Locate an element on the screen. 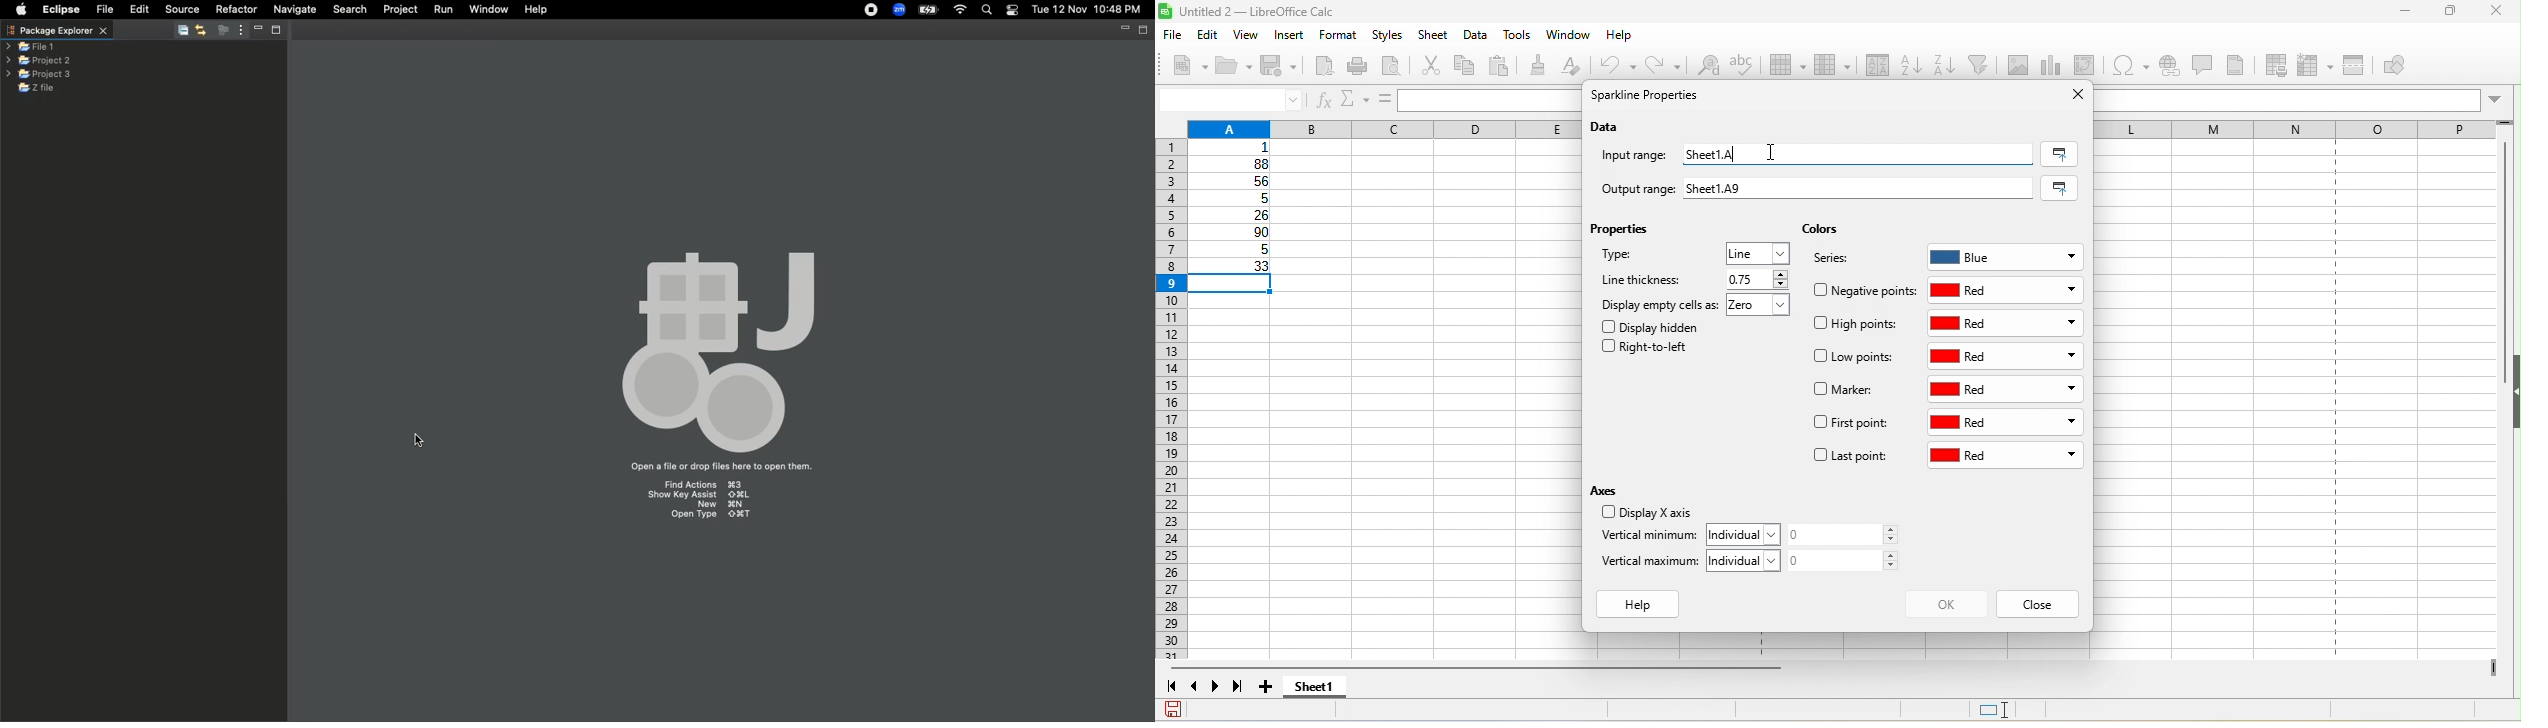  26 is located at coordinates (1234, 216).